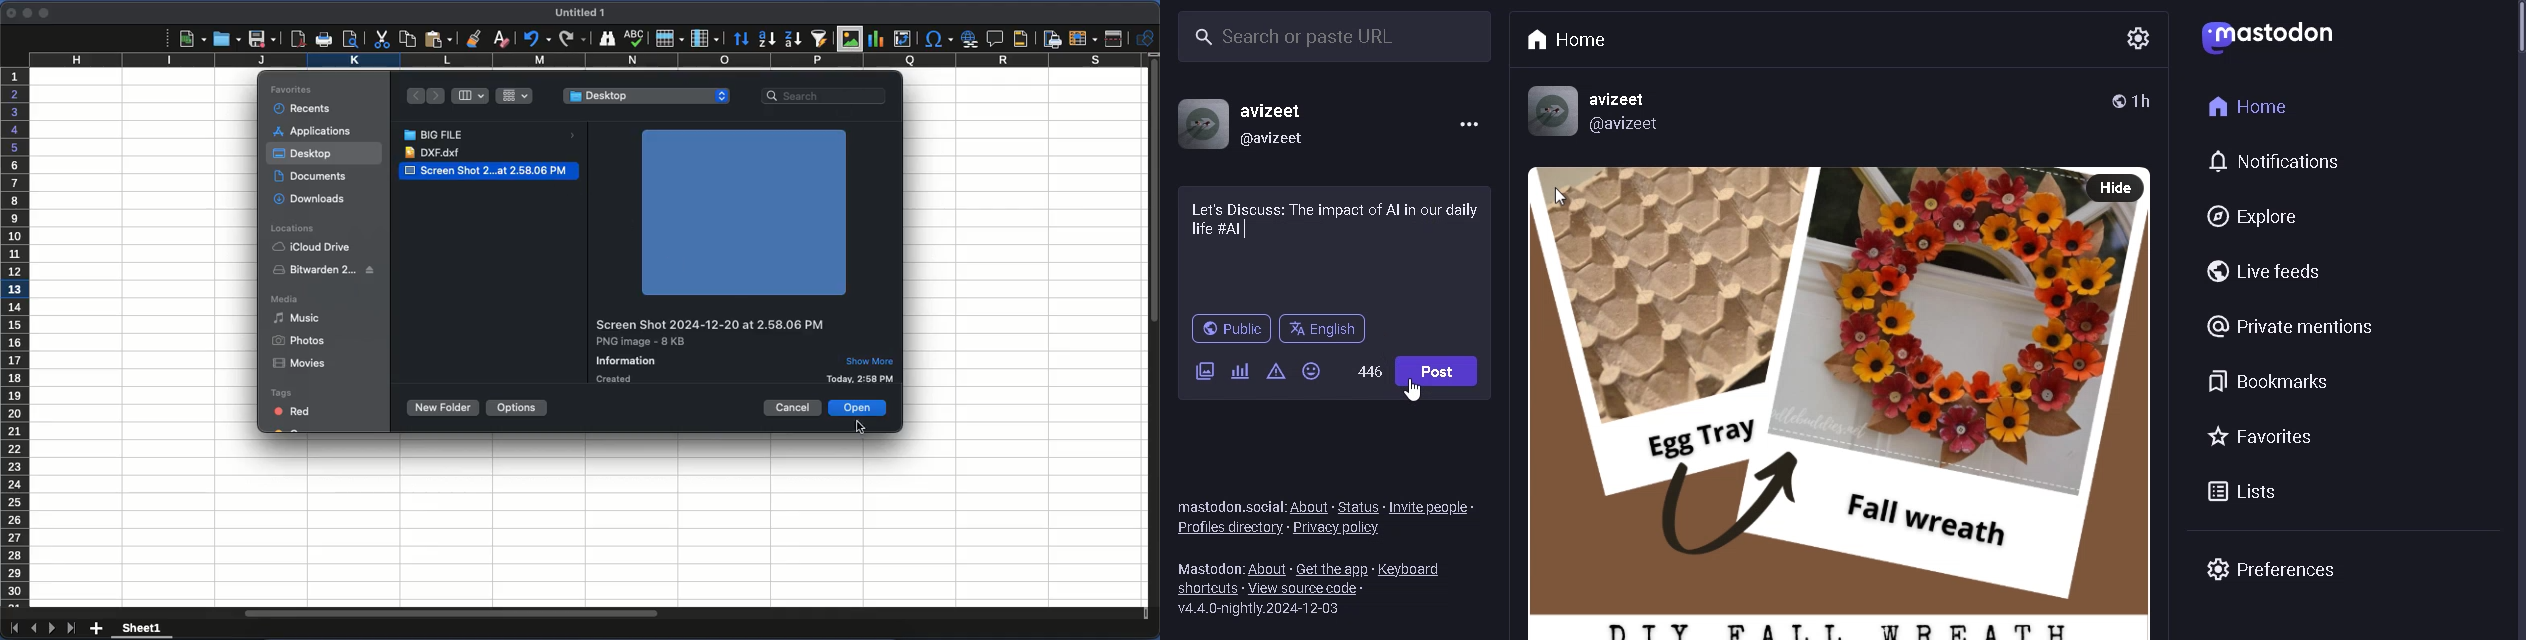 Image resolution: width=2548 pixels, height=644 pixels. Describe the element at coordinates (830, 94) in the screenshot. I see `search` at that location.